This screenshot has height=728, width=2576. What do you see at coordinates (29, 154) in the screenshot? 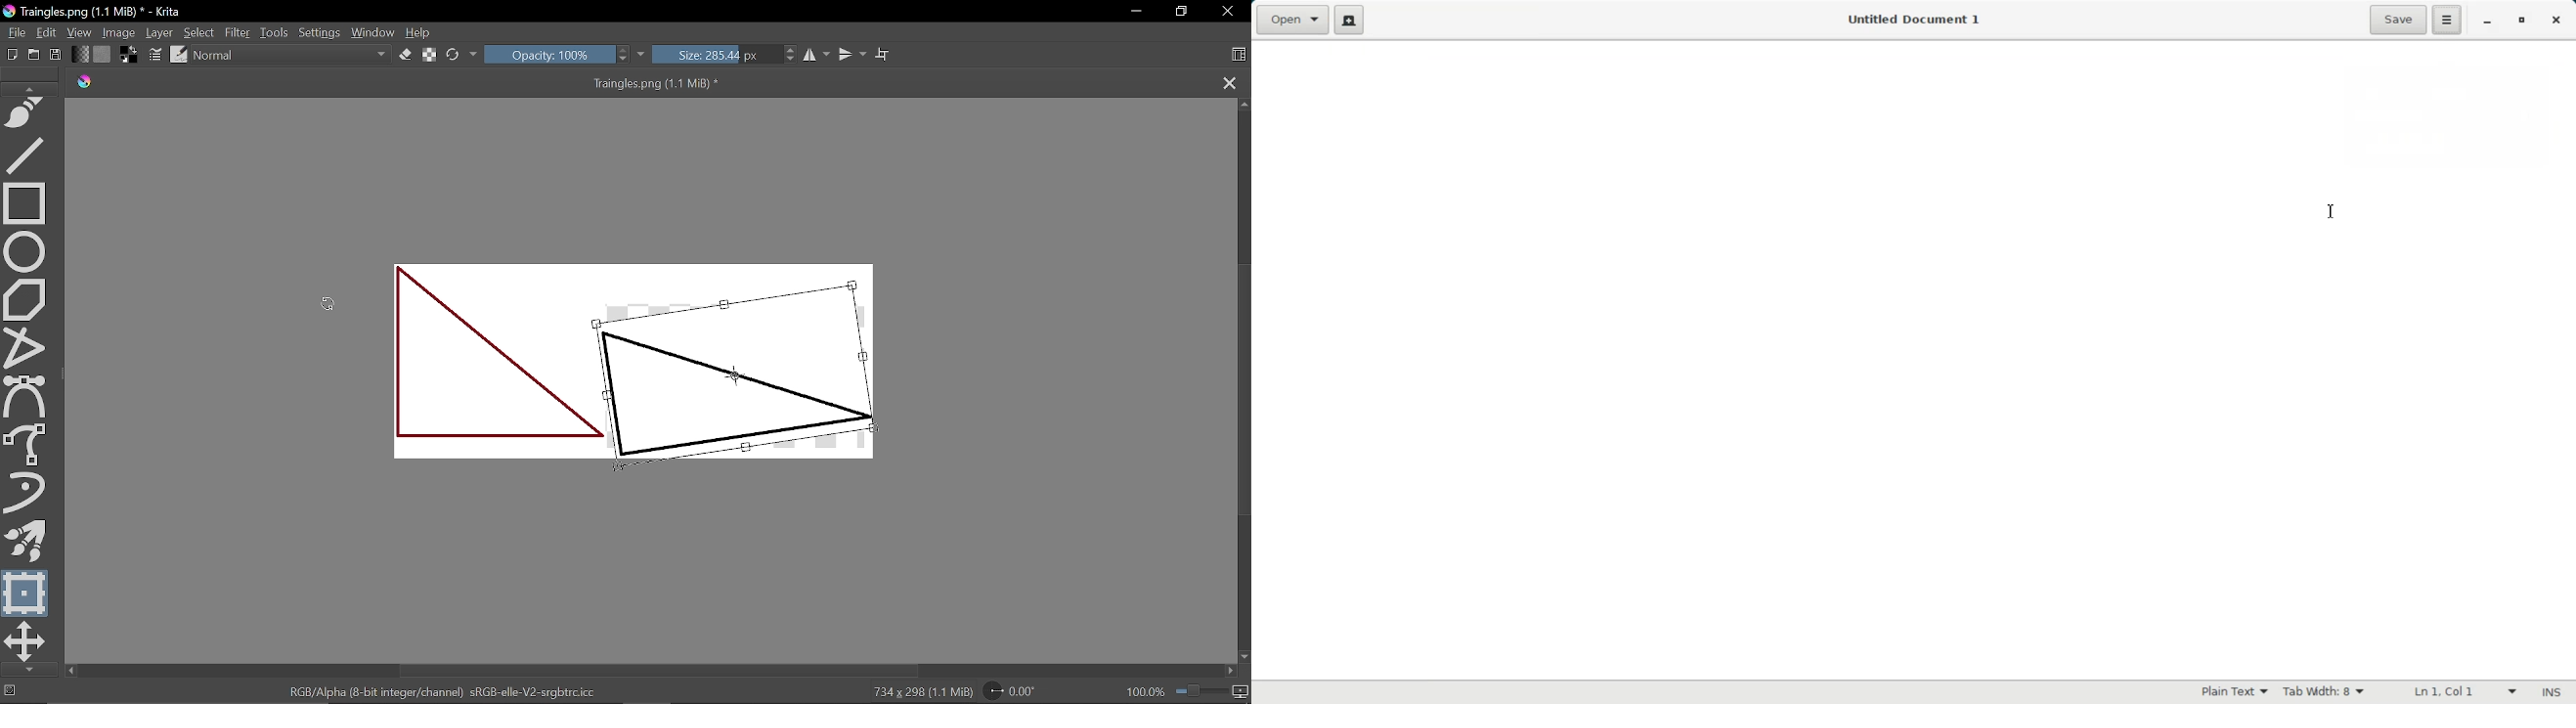
I see `Line tool` at bounding box center [29, 154].